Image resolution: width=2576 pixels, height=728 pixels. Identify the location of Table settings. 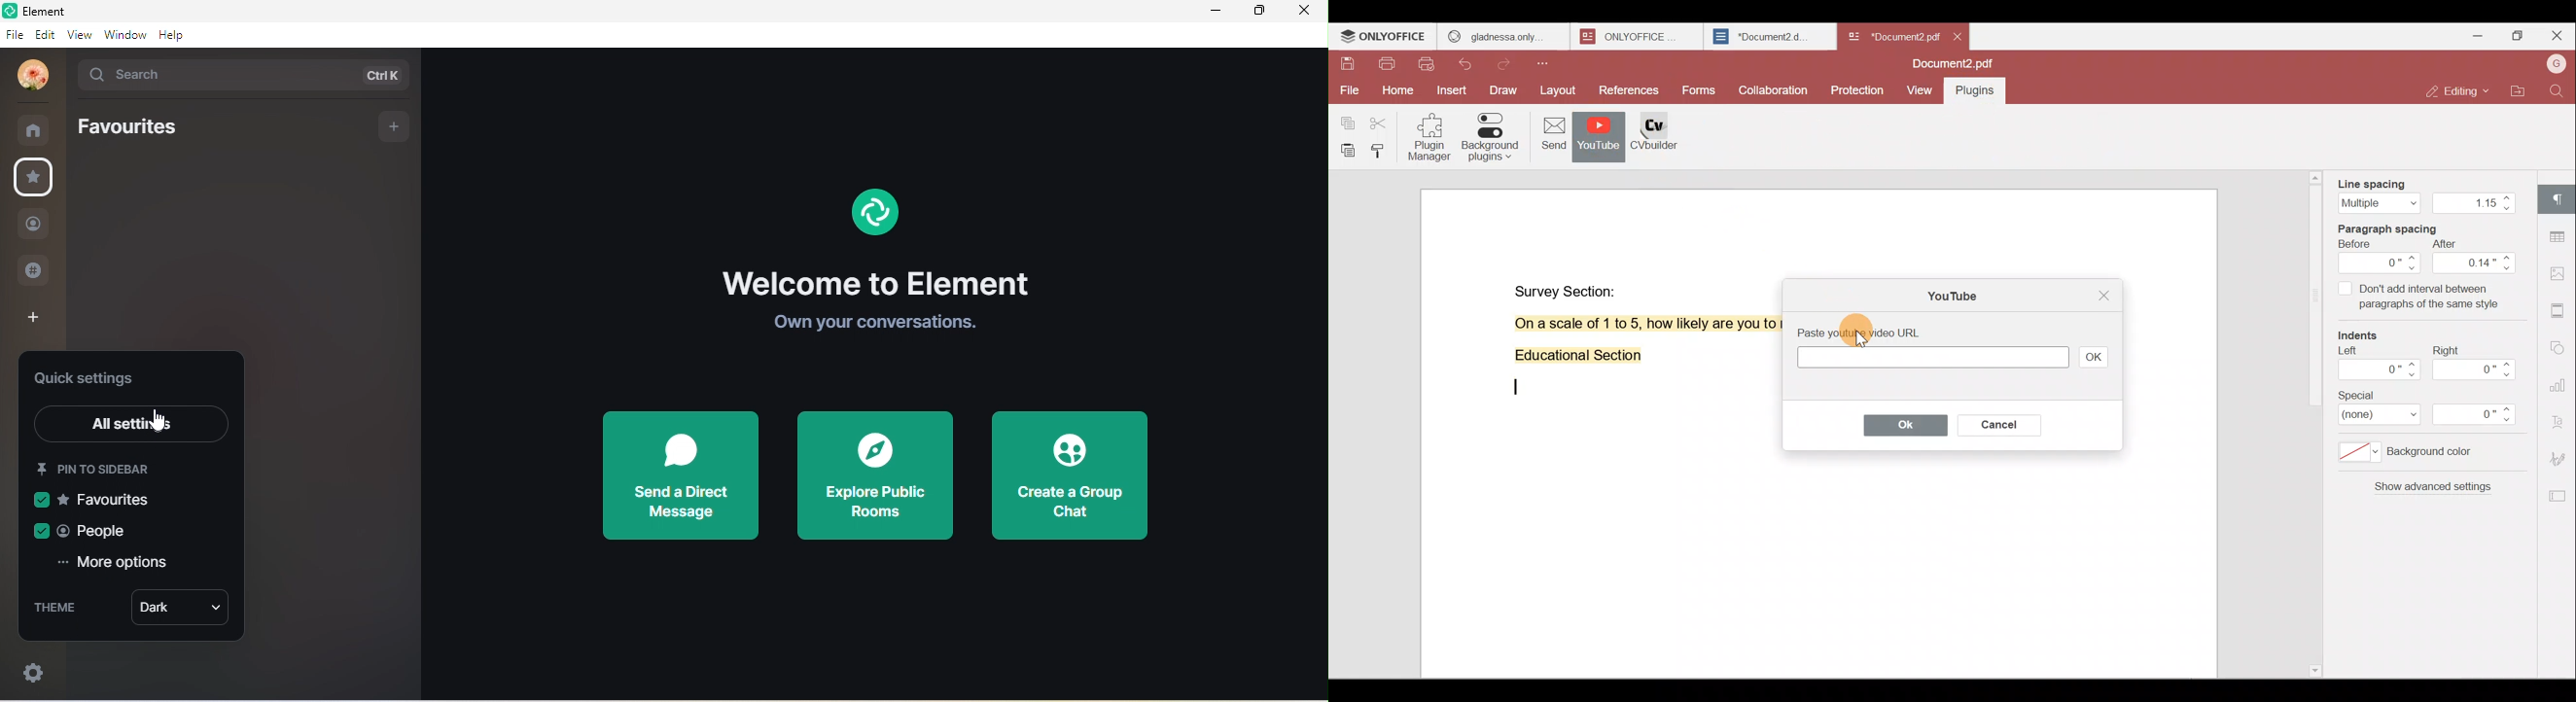
(2560, 233).